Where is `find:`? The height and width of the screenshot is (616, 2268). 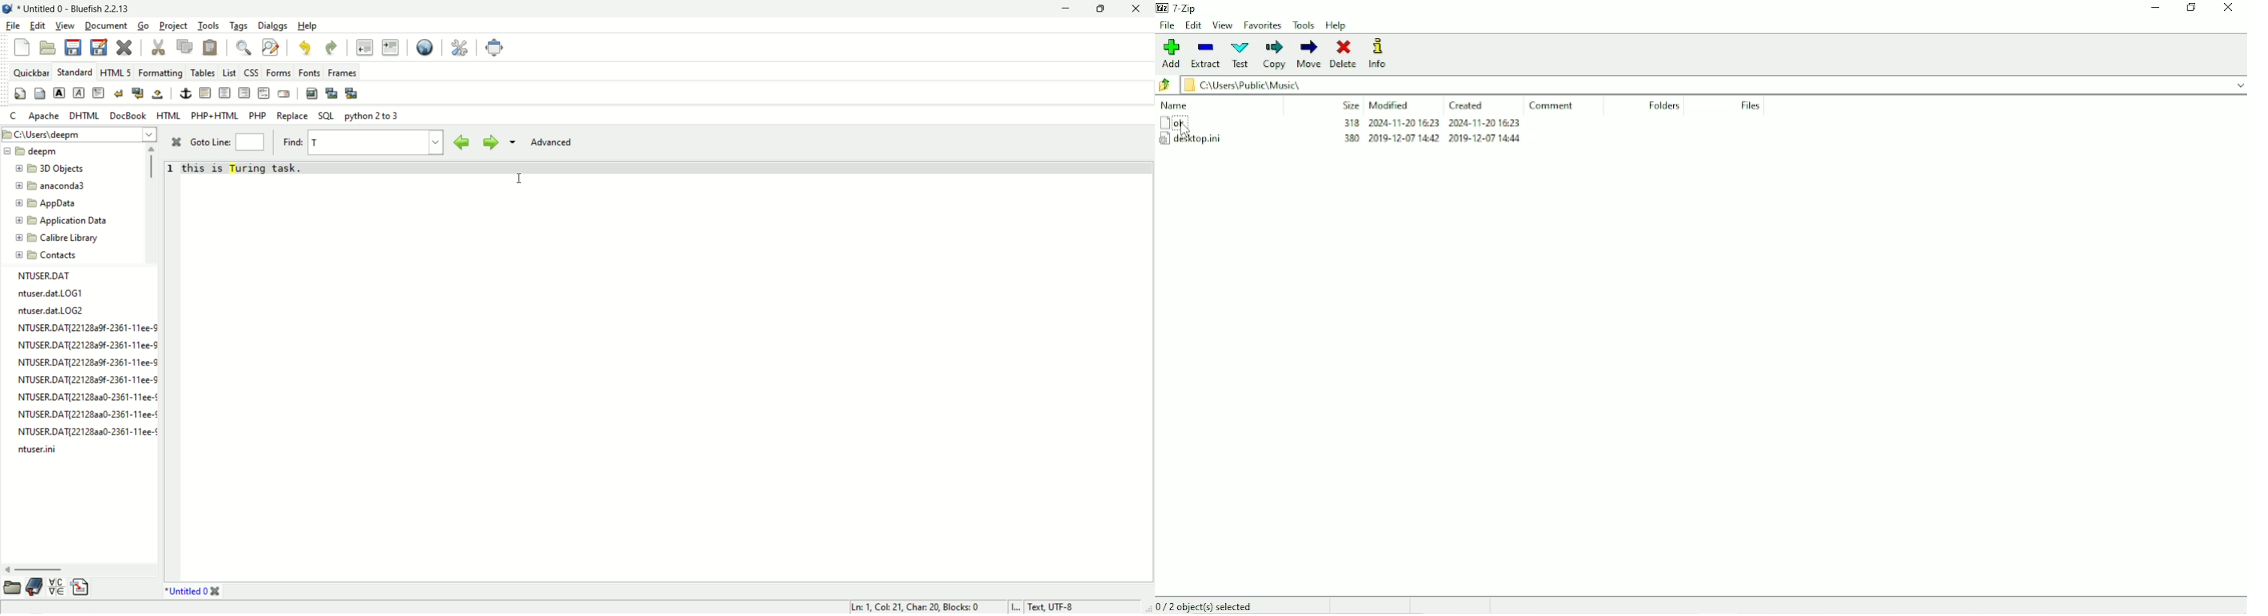 find: is located at coordinates (293, 141).